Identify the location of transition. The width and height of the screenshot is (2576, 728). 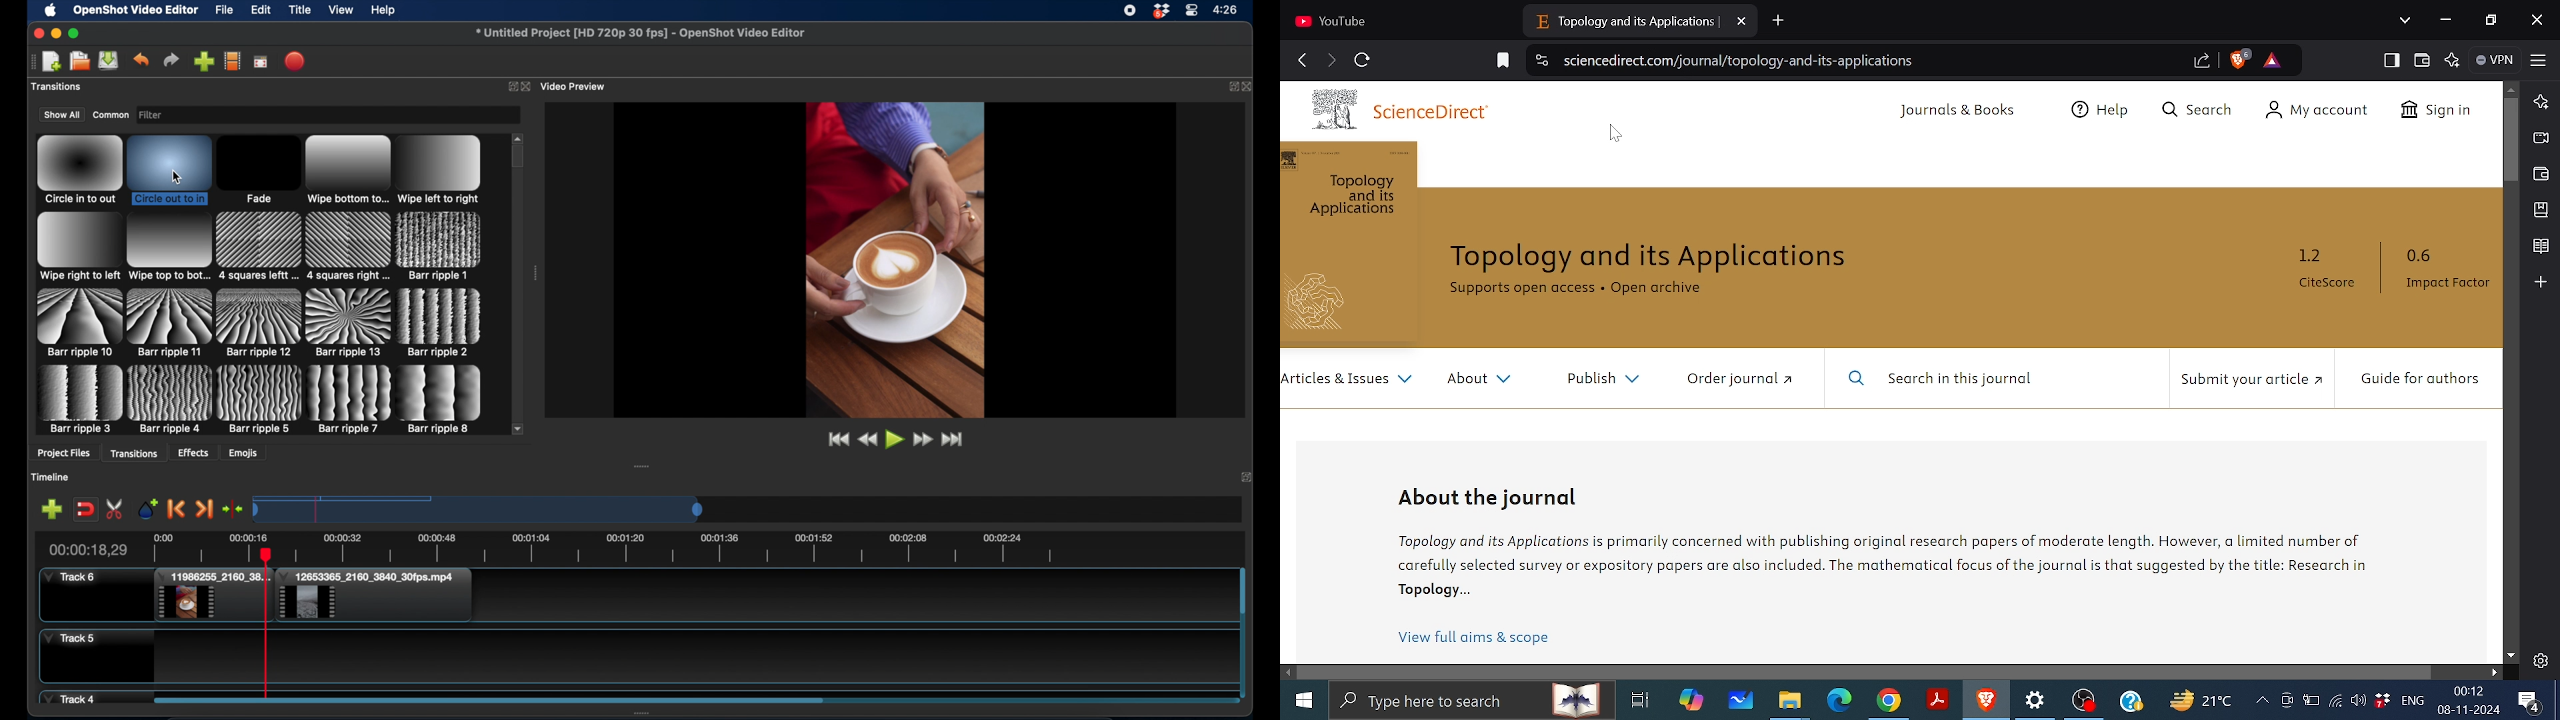
(347, 246).